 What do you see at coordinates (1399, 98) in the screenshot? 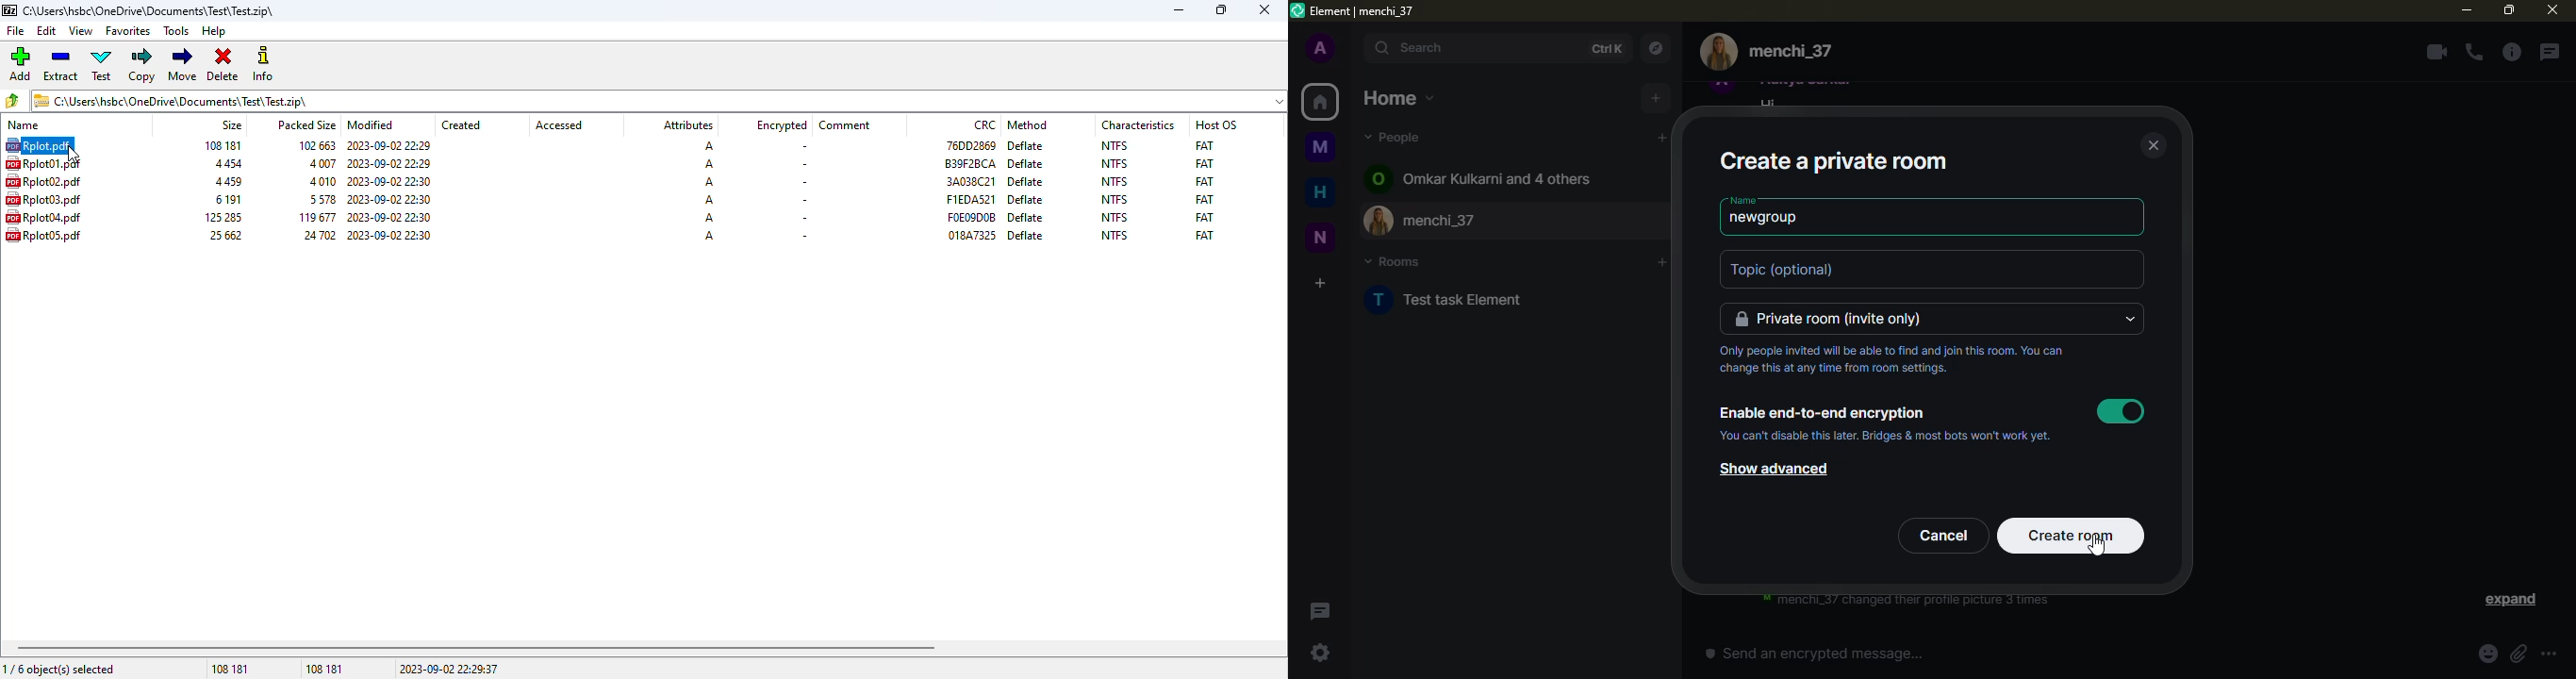
I see `home` at bounding box center [1399, 98].